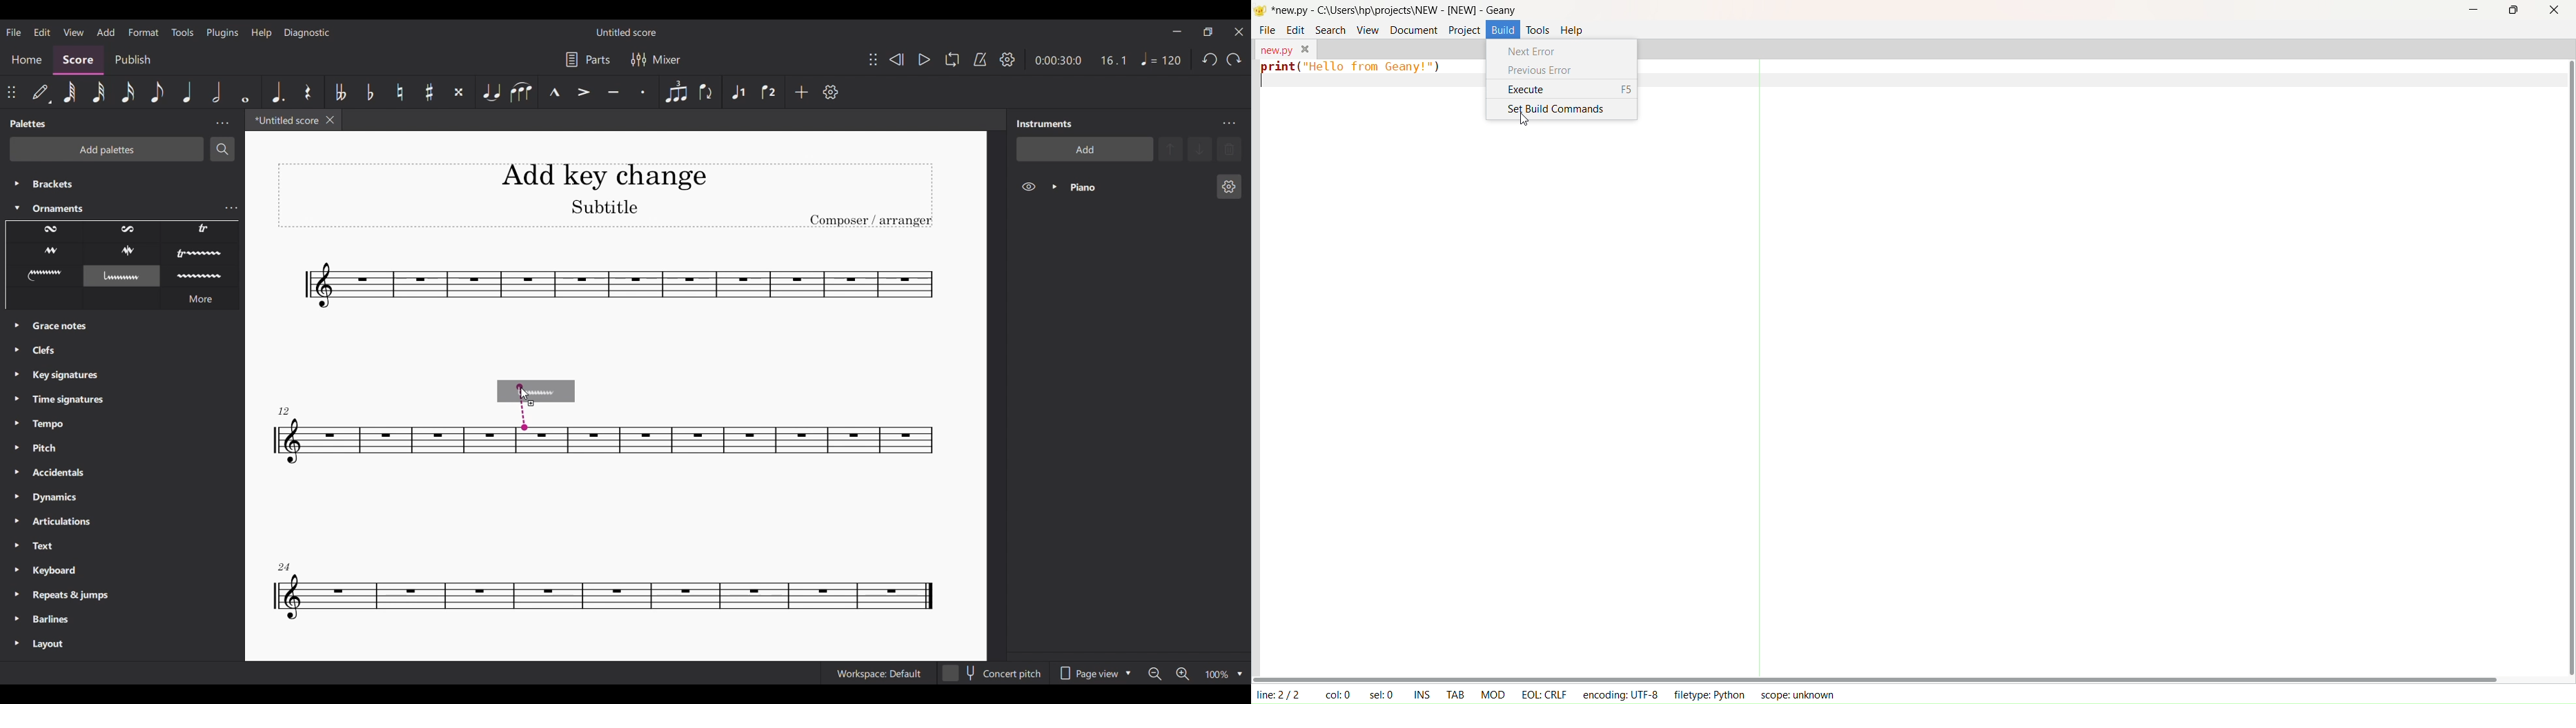  Describe the element at coordinates (1008, 60) in the screenshot. I see `Playback settings` at that location.